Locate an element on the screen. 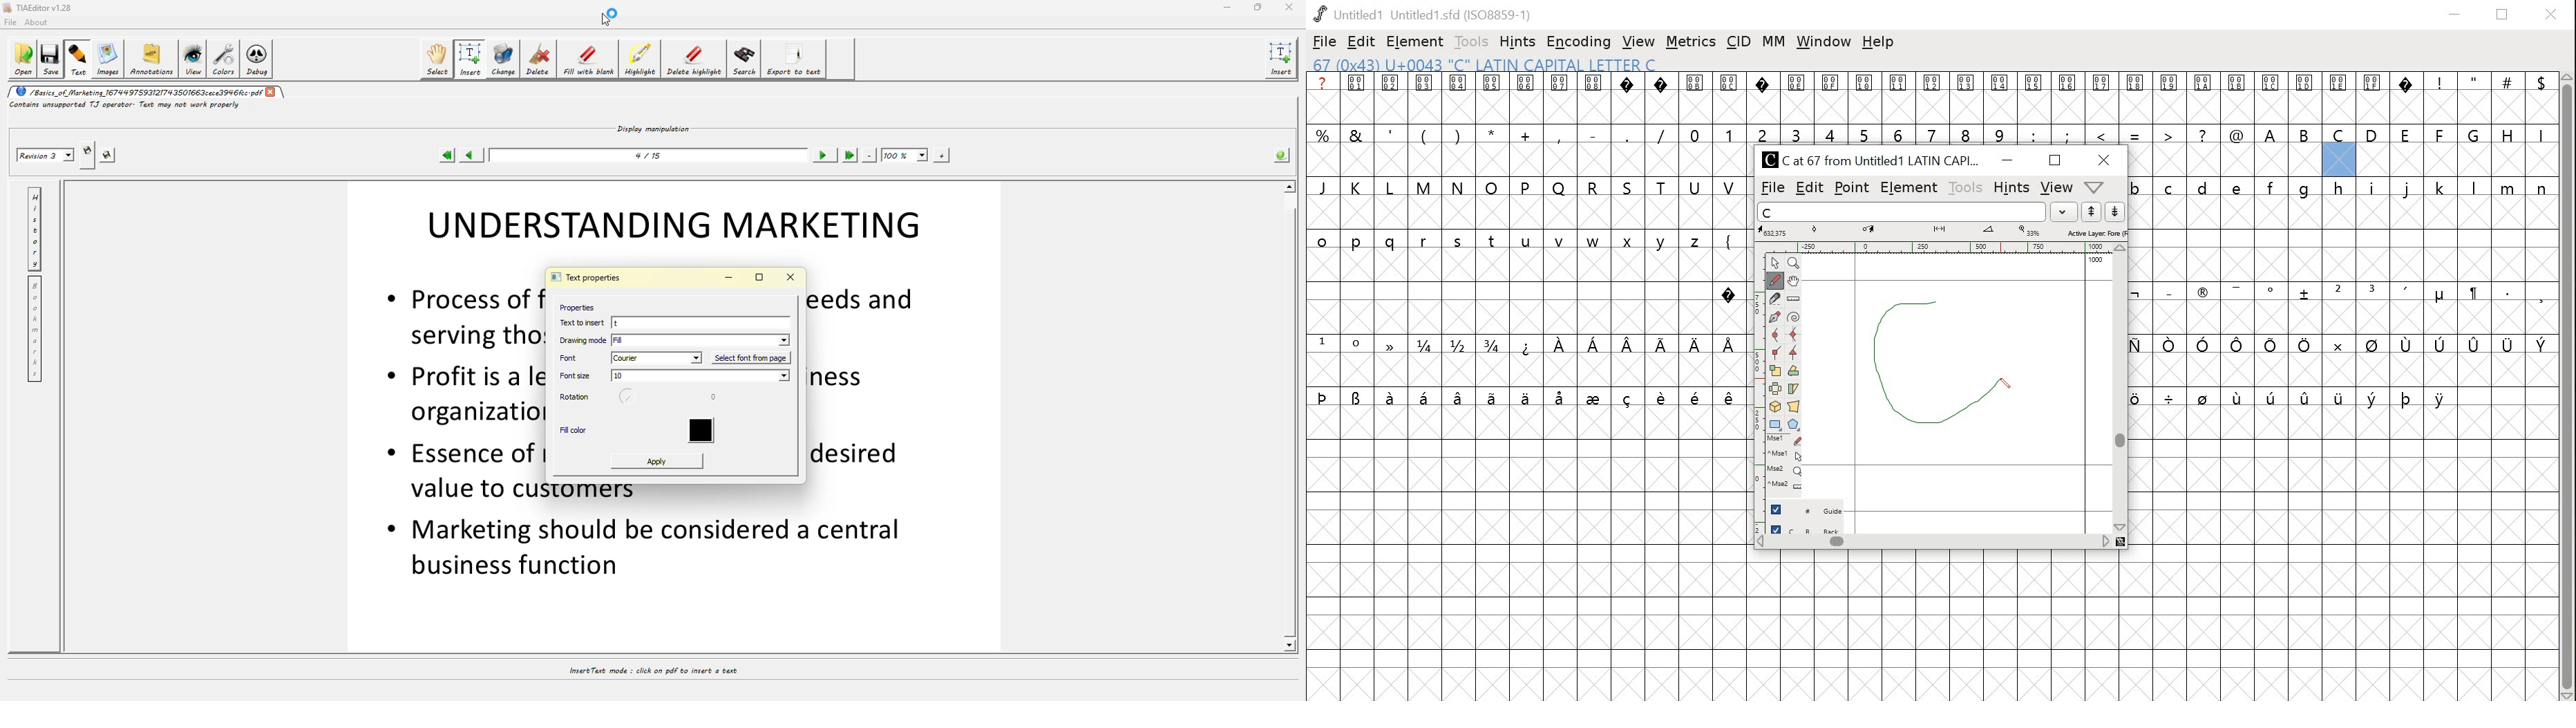 The width and height of the screenshot is (2576, 728). tools is located at coordinates (1967, 185).